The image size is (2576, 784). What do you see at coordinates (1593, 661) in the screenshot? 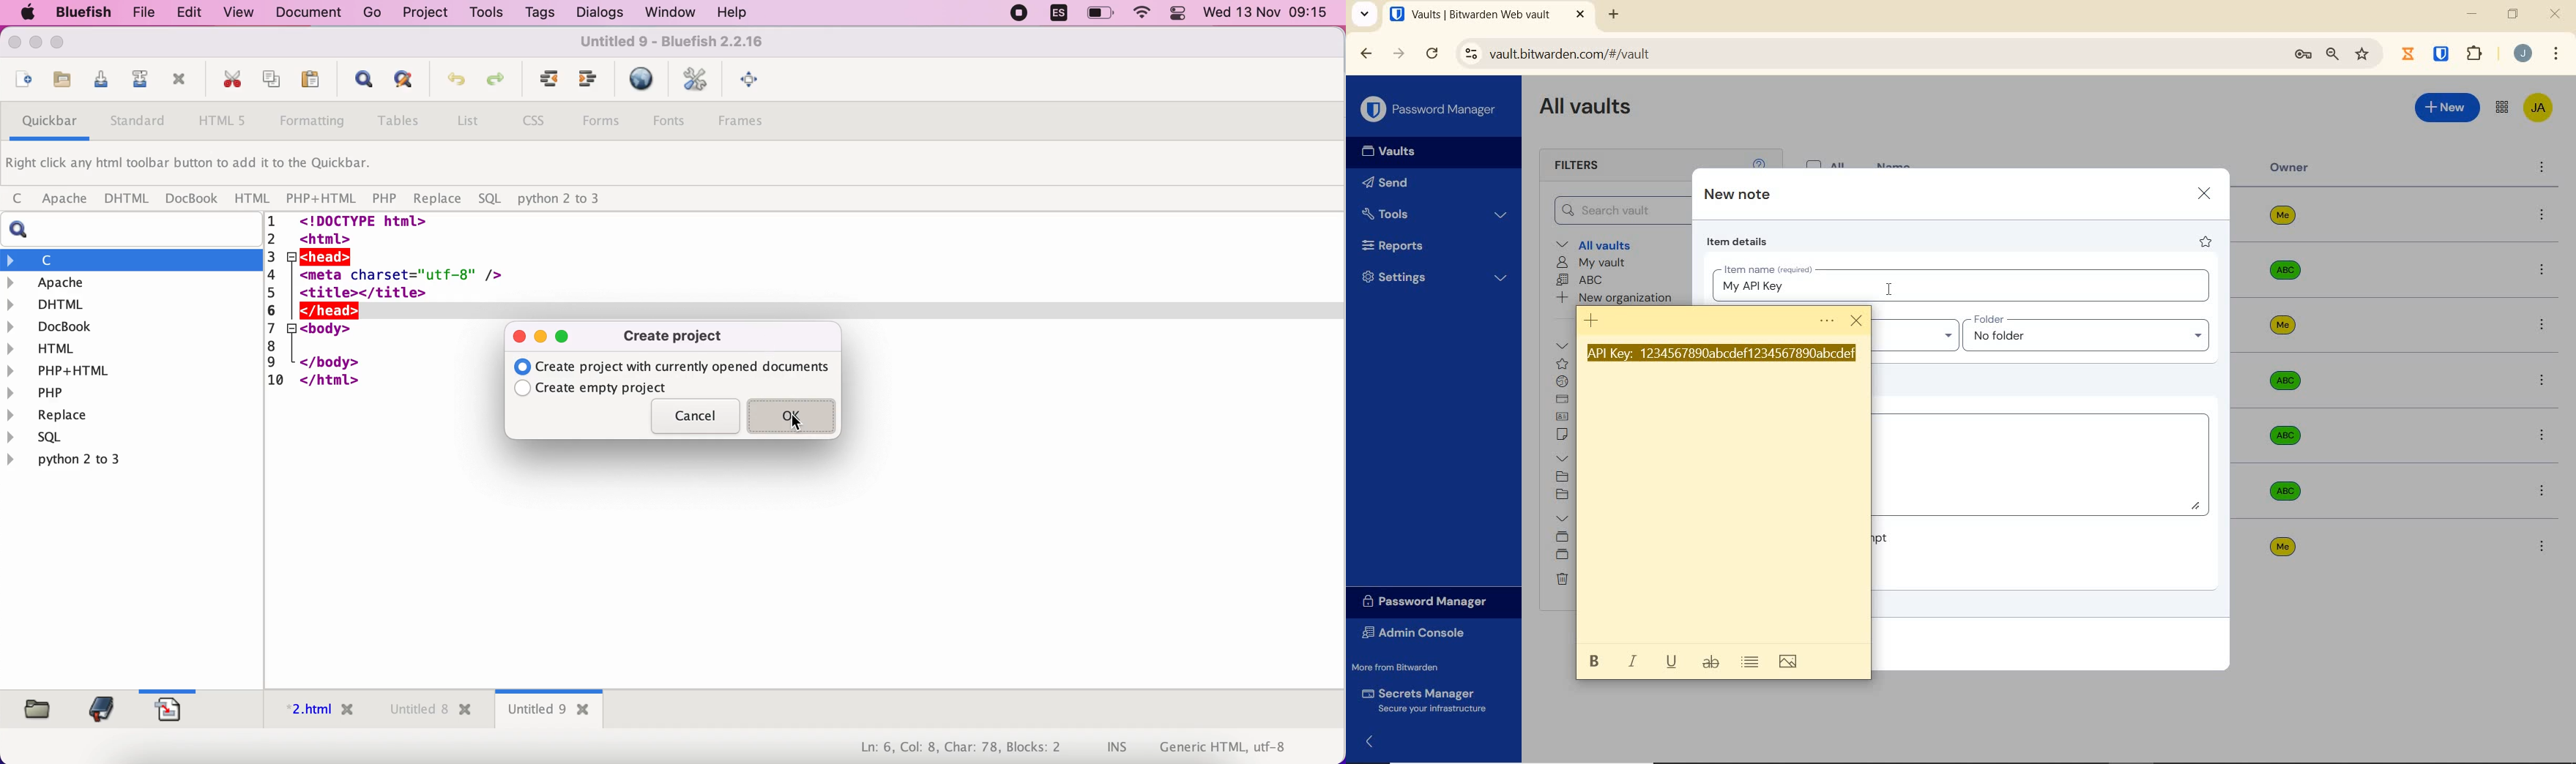
I see `bold` at bounding box center [1593, 661].